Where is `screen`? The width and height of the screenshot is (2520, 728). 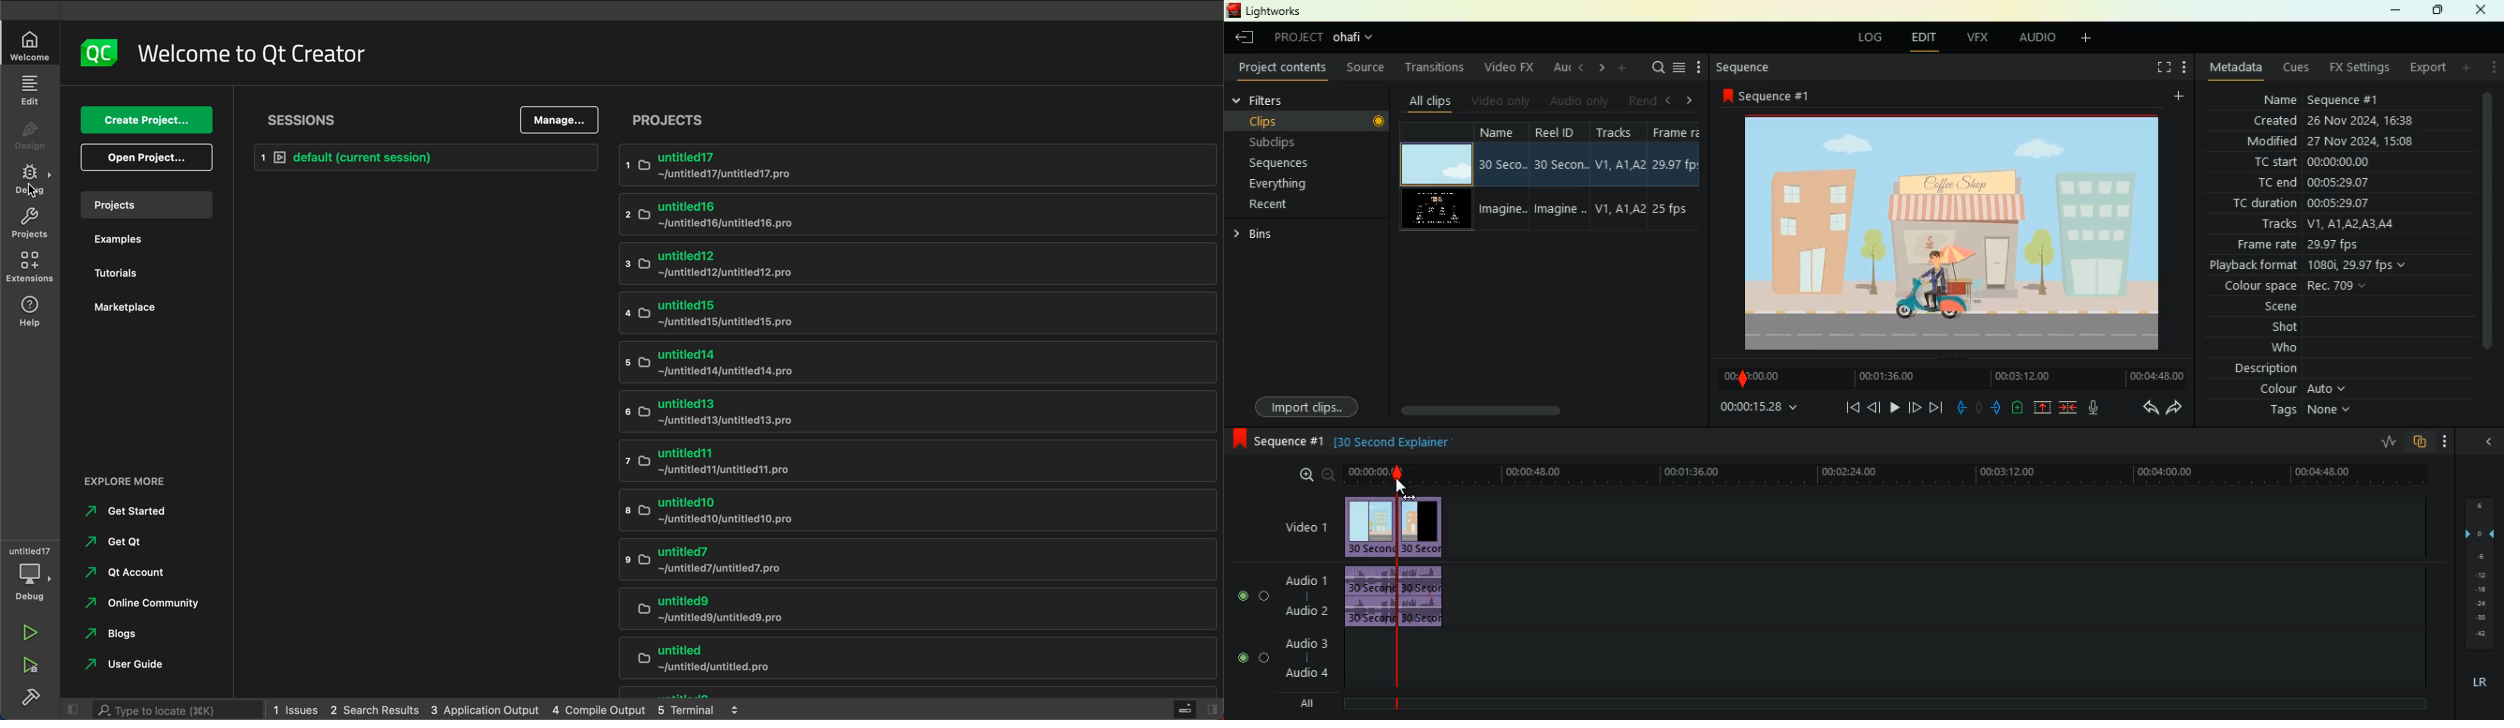
screen is located at coordinates (2160, 69).